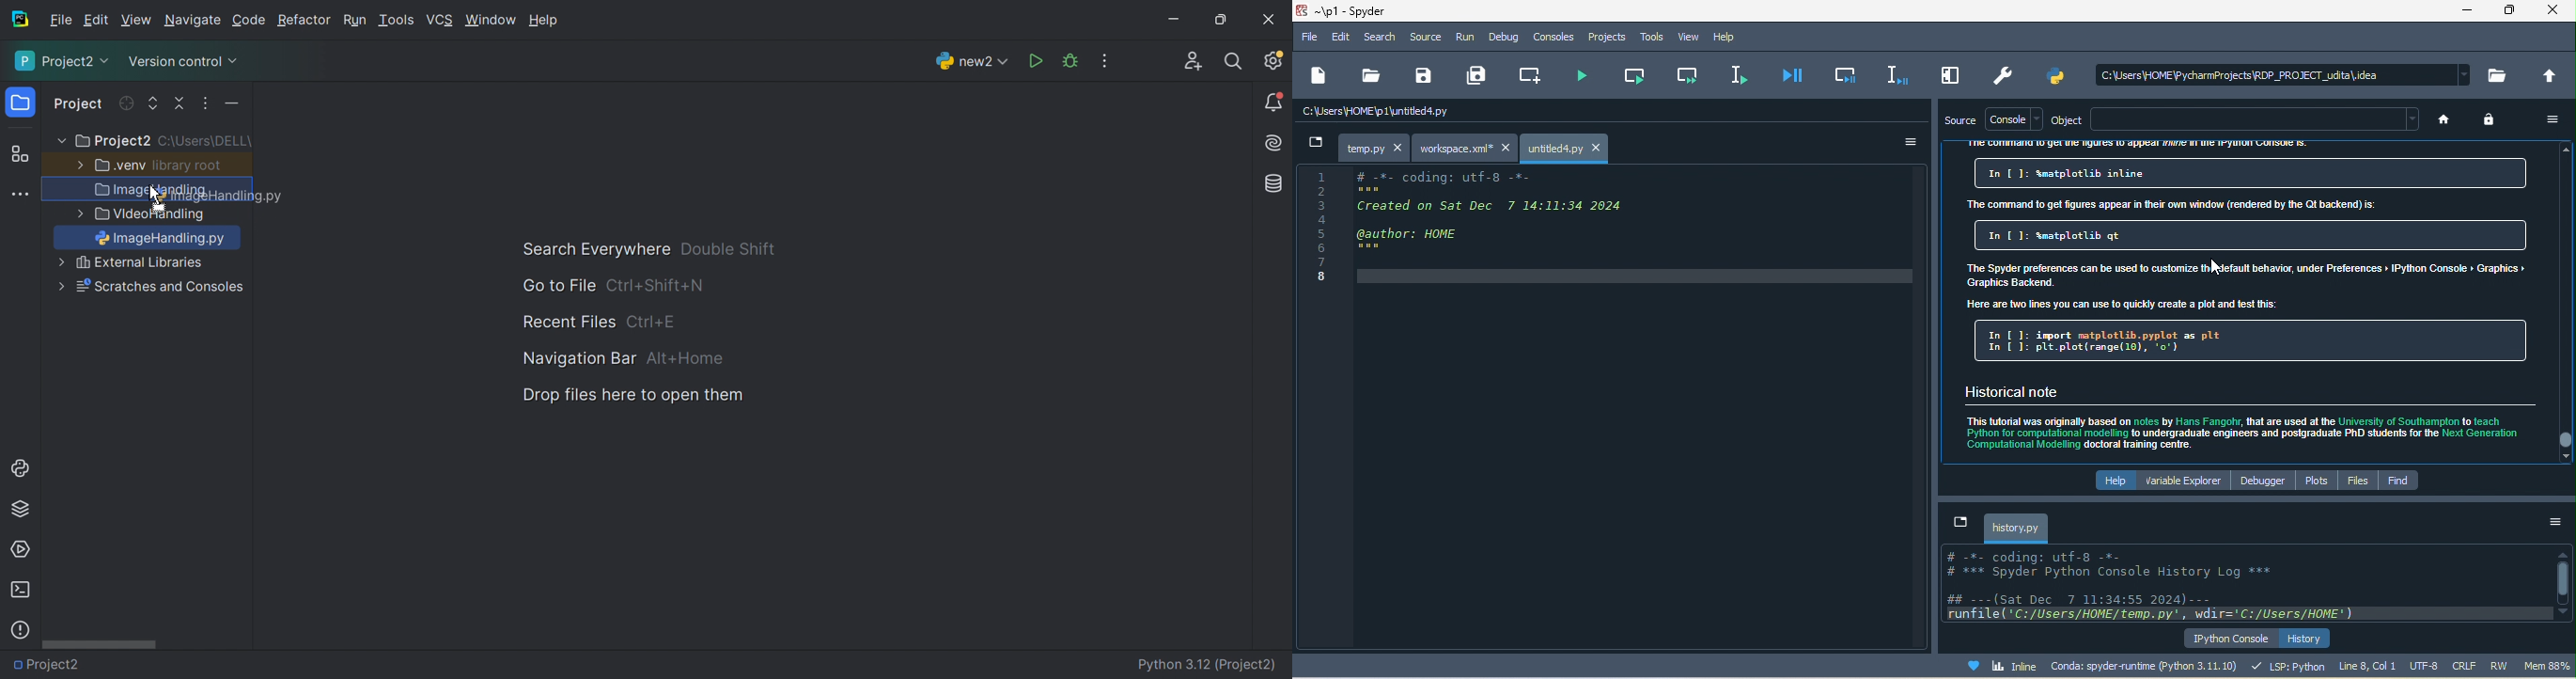  I want to click on save all, so click(1473, 76).